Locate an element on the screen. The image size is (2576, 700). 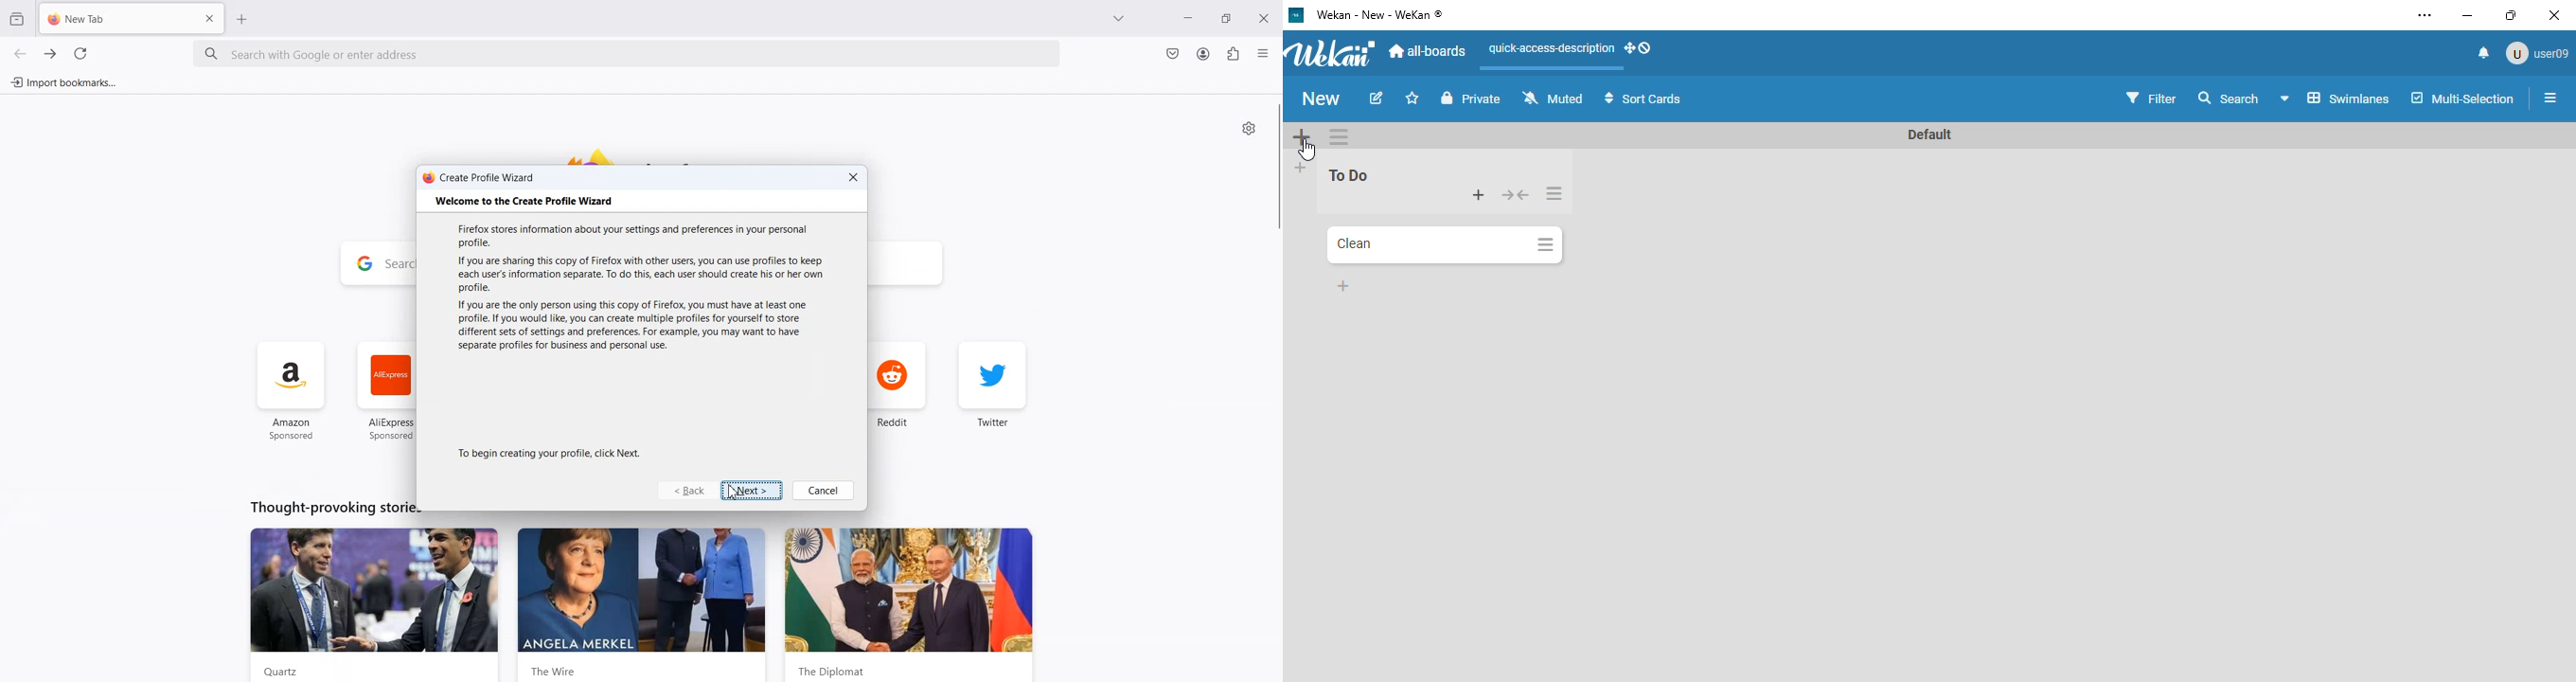
quick-access-description is located at coordinates (1551, 48).